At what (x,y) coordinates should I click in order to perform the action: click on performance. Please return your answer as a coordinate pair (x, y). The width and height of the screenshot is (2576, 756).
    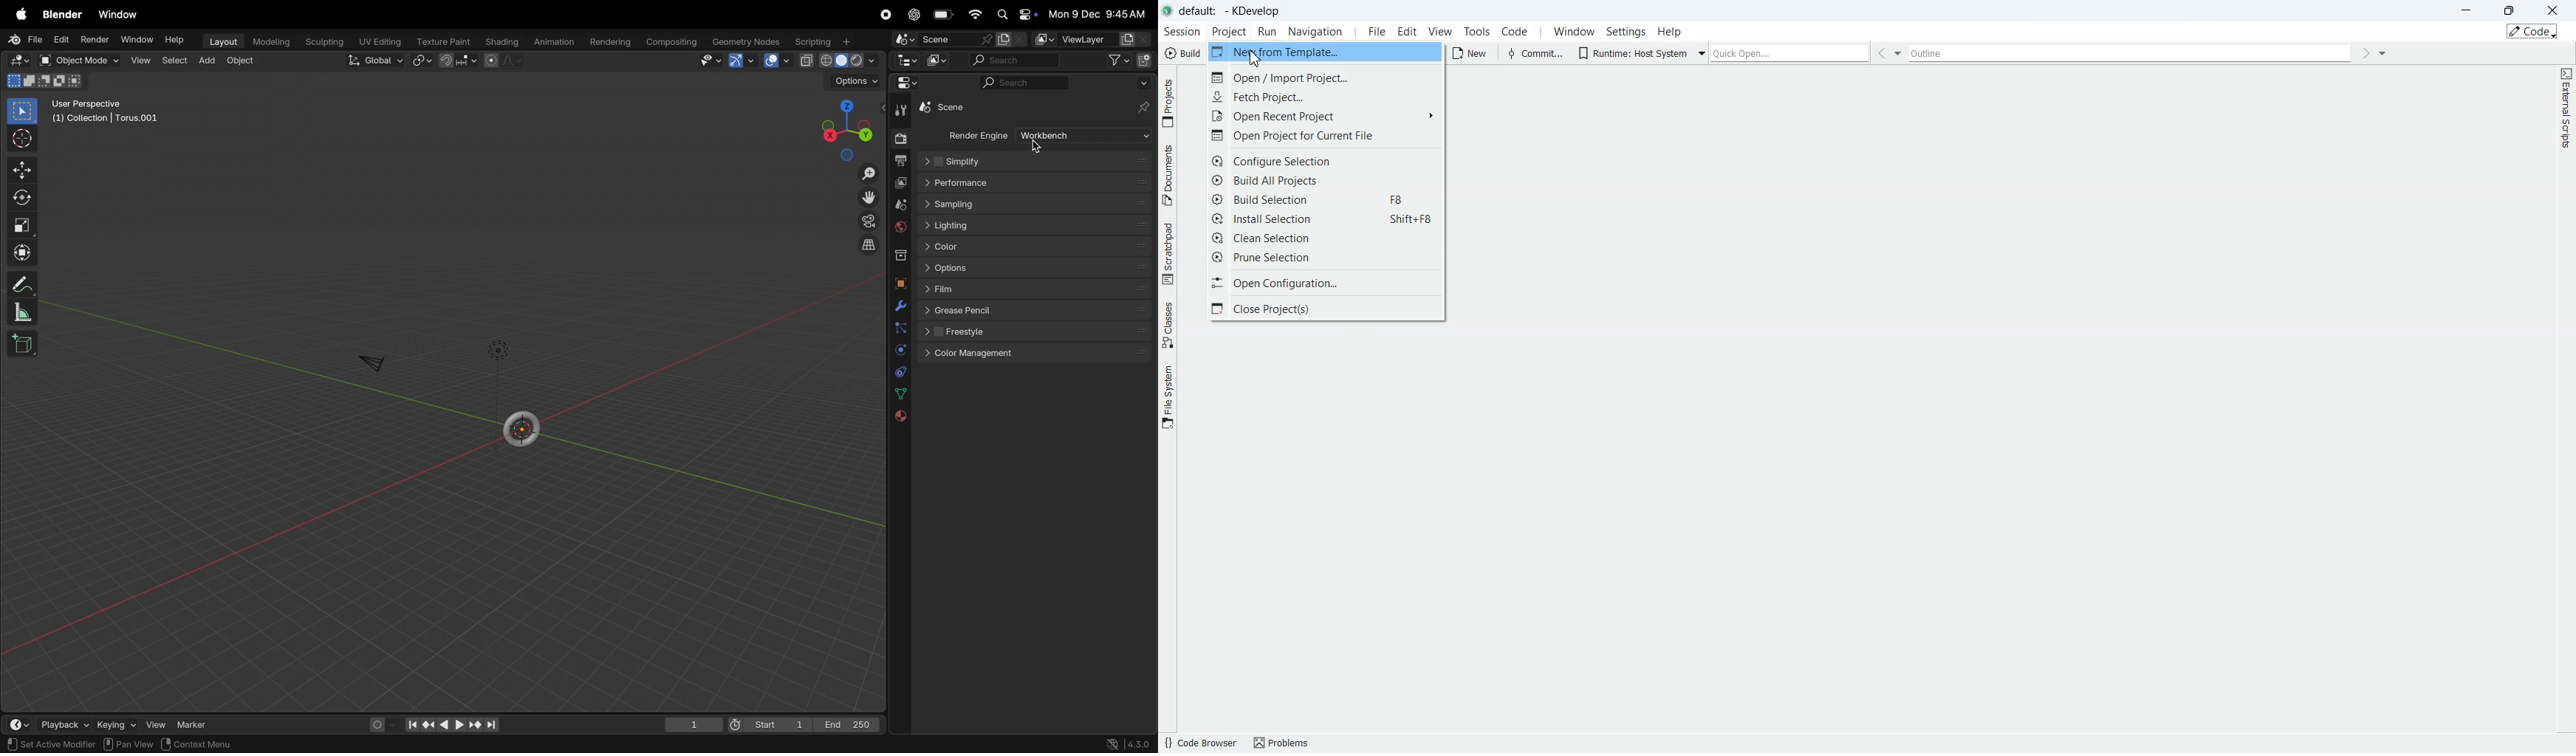
    Looking at the image, I should click on (1035, 184).